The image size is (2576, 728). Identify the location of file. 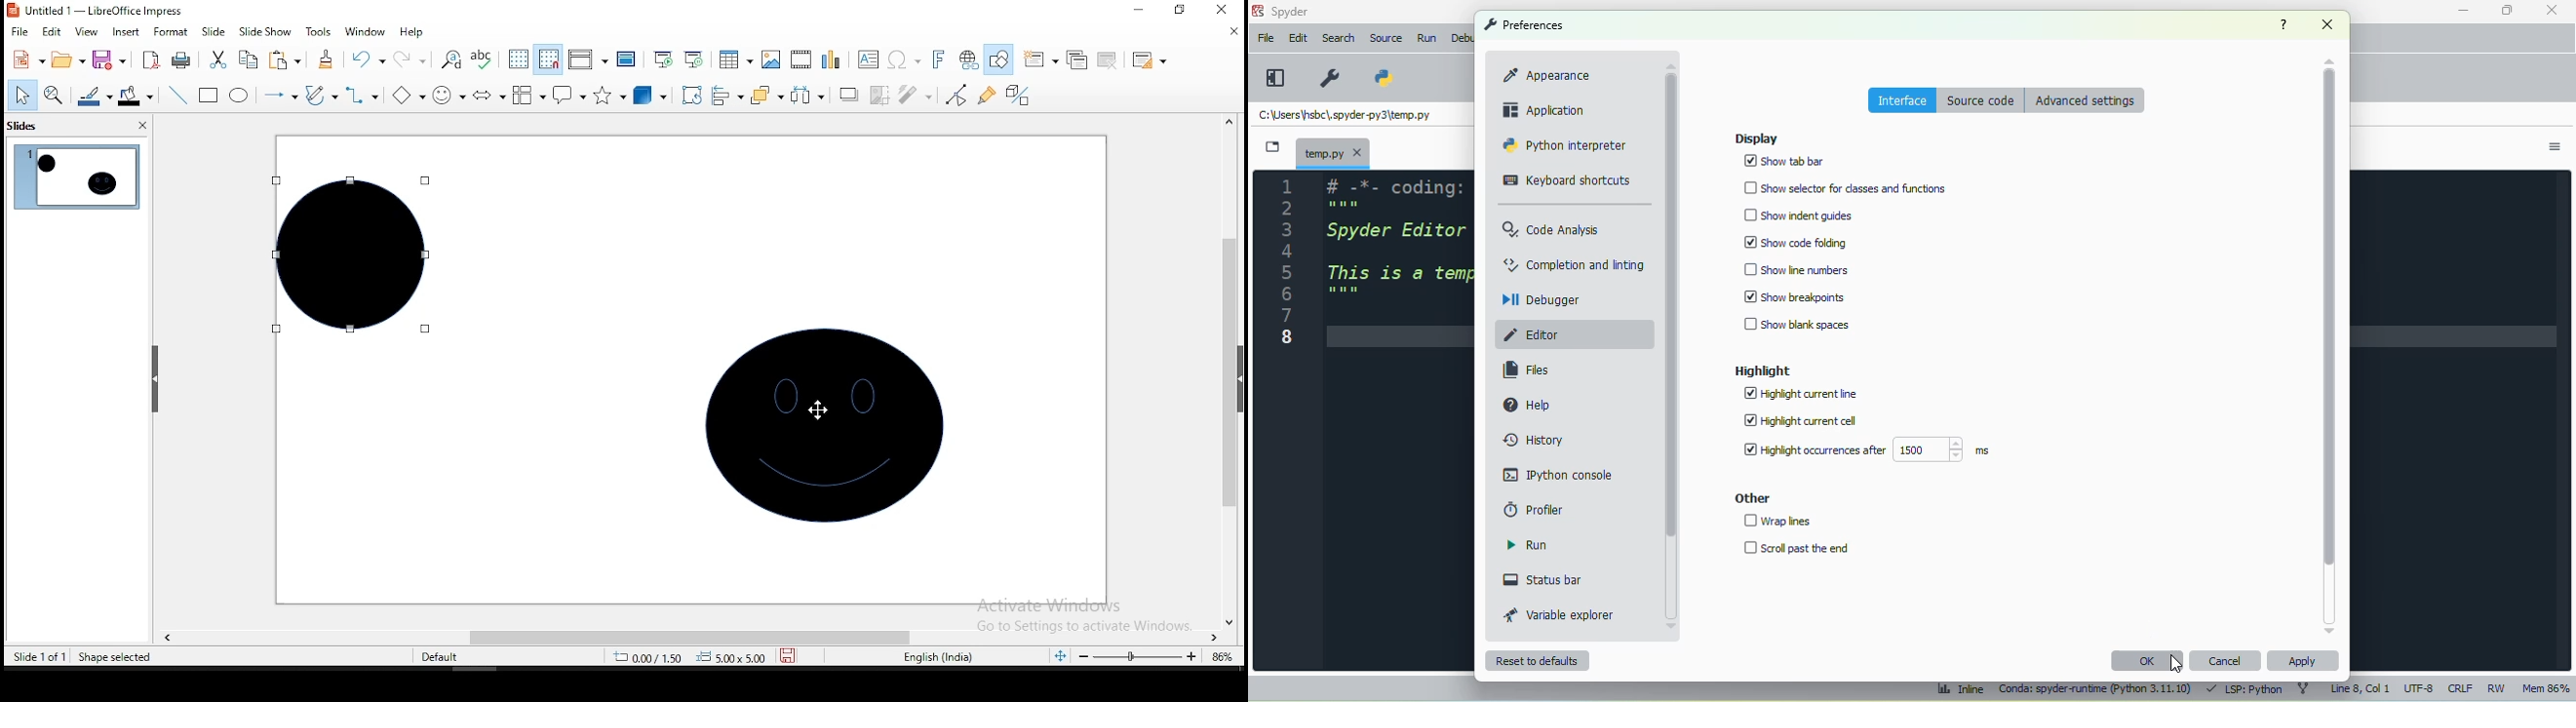
(19, 31).